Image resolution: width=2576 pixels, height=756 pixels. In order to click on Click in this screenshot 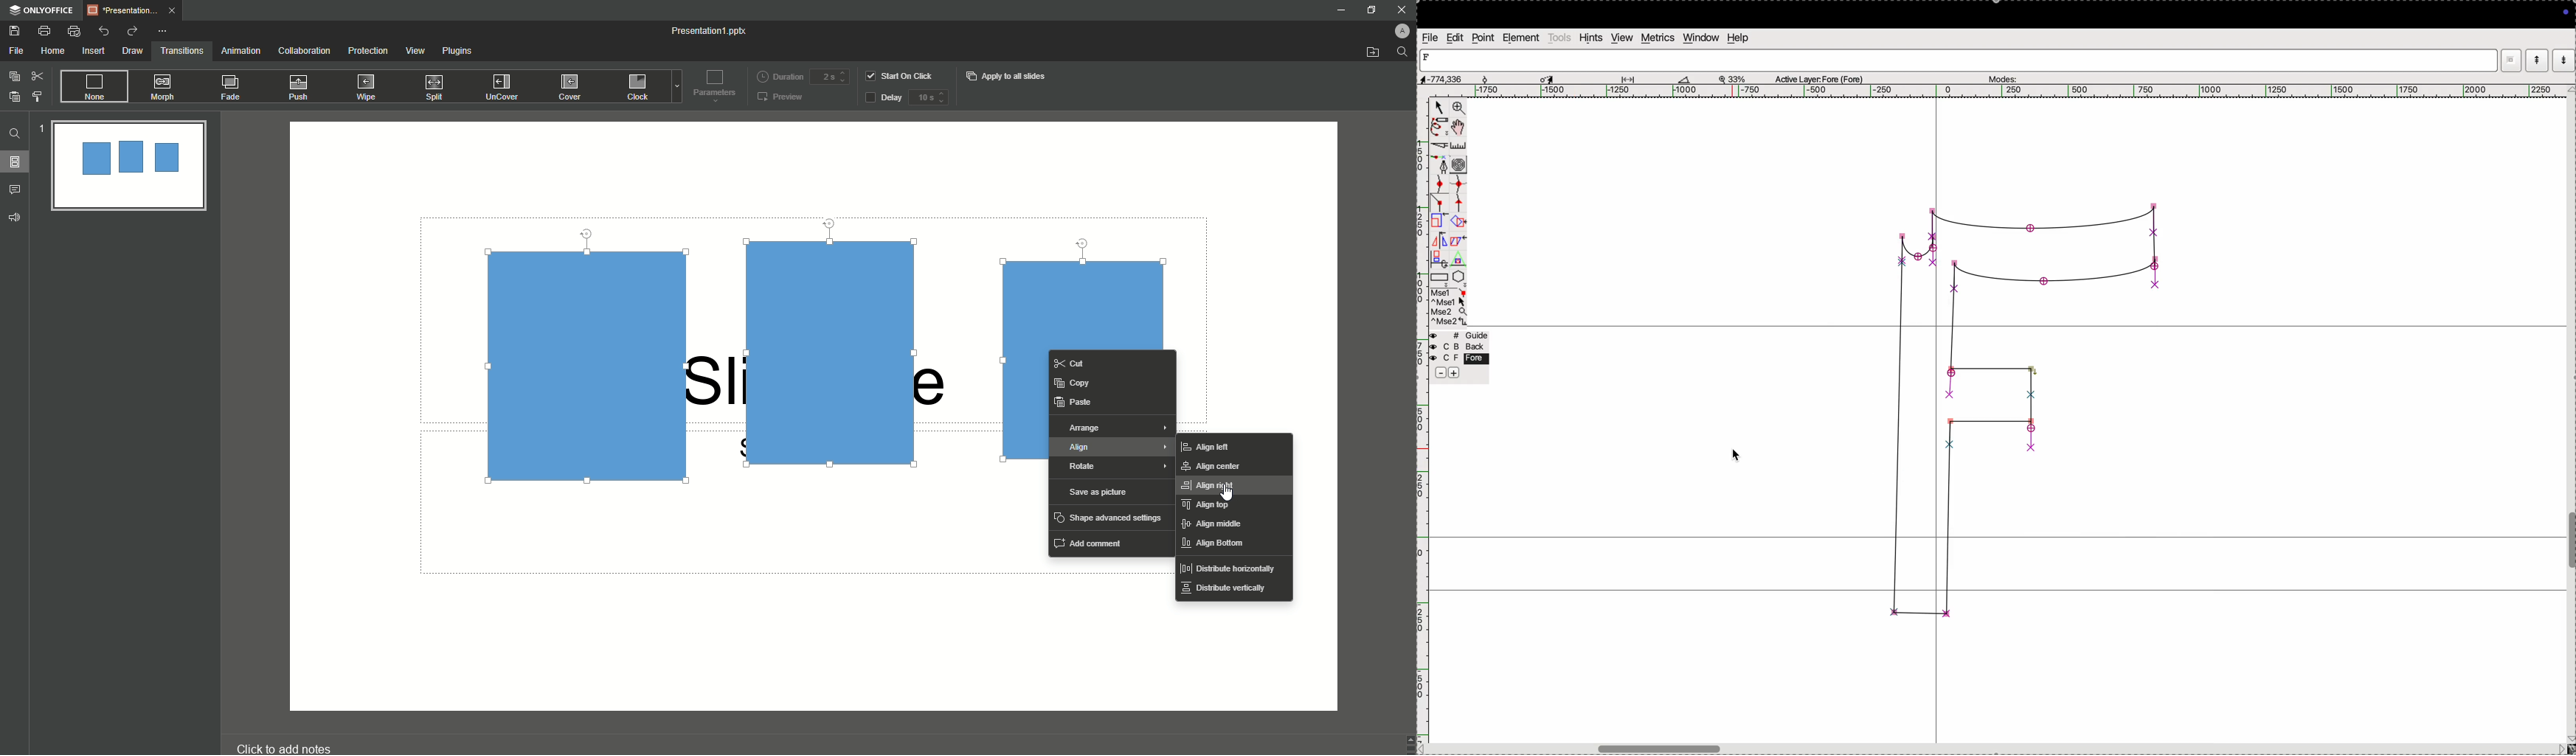, I will do `click(640, 89)`.